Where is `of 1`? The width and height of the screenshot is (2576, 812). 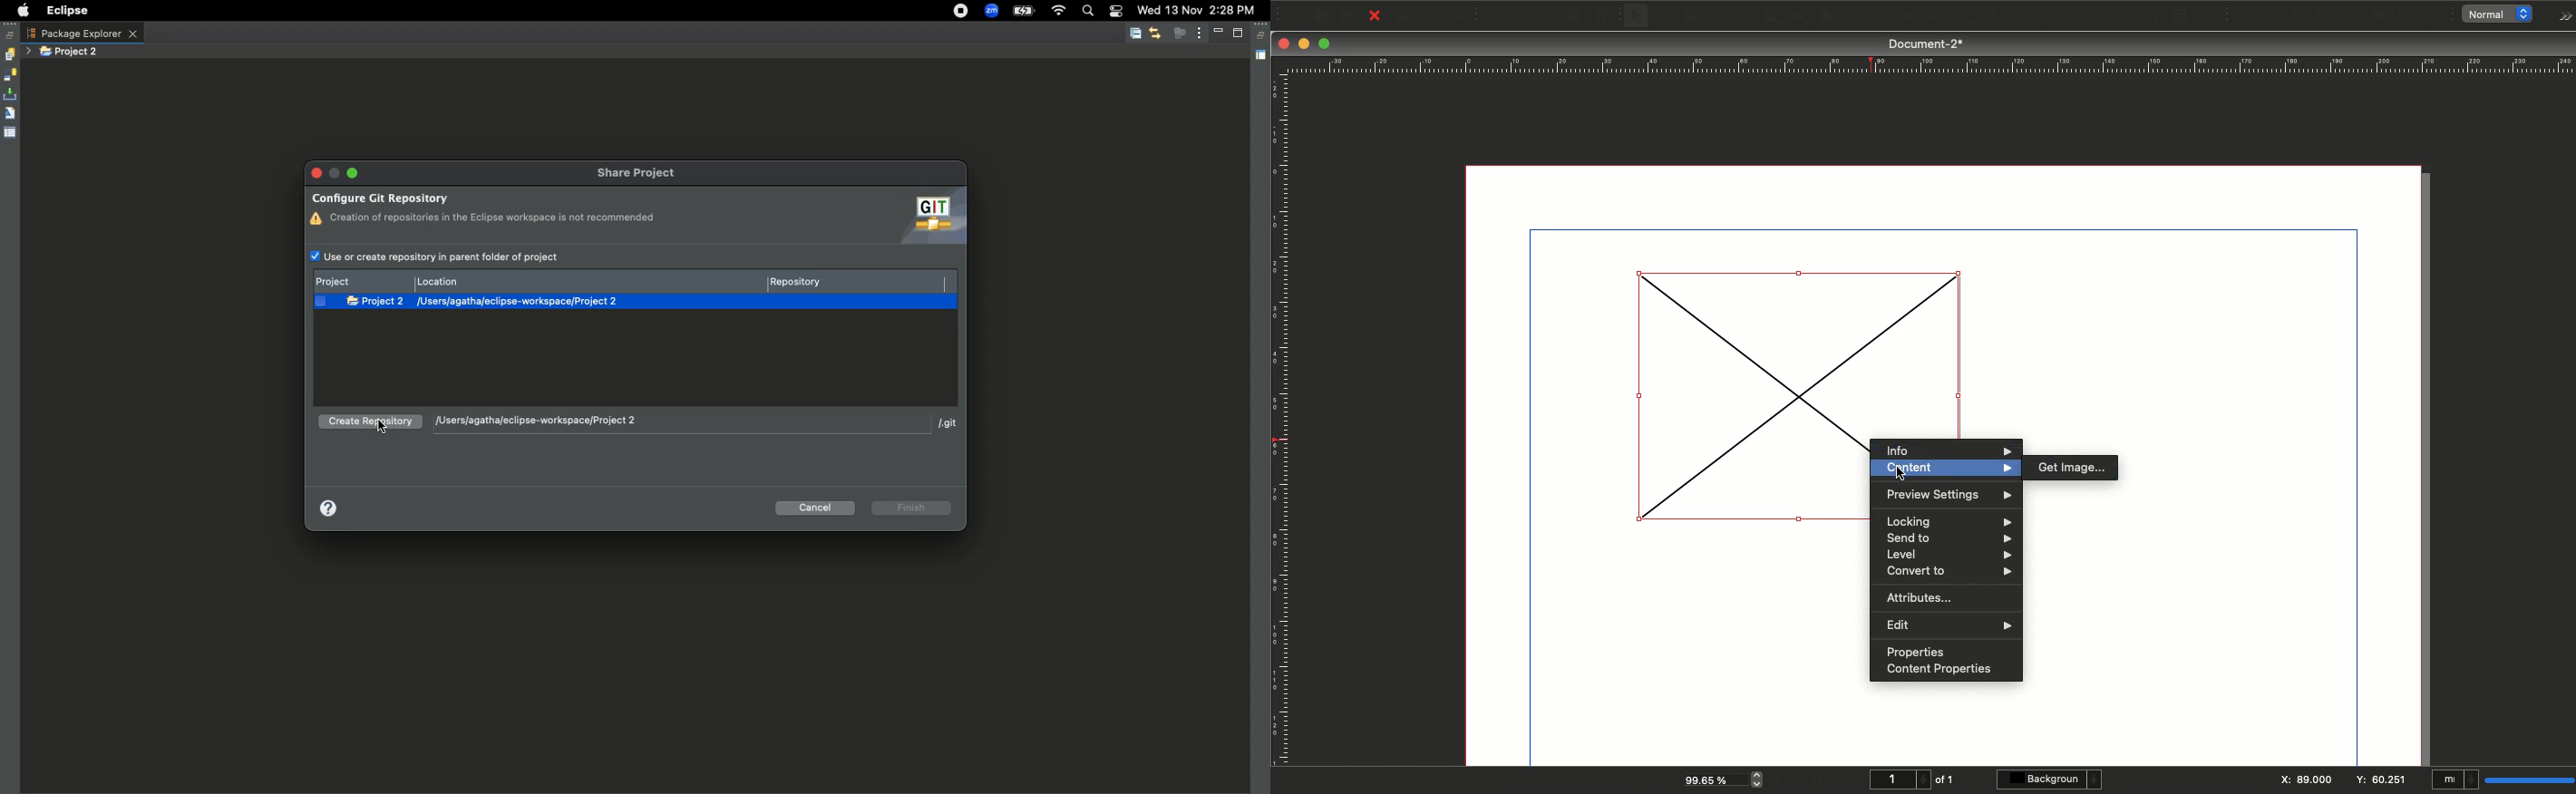 of 1 is located at coordinates (1945, 779).